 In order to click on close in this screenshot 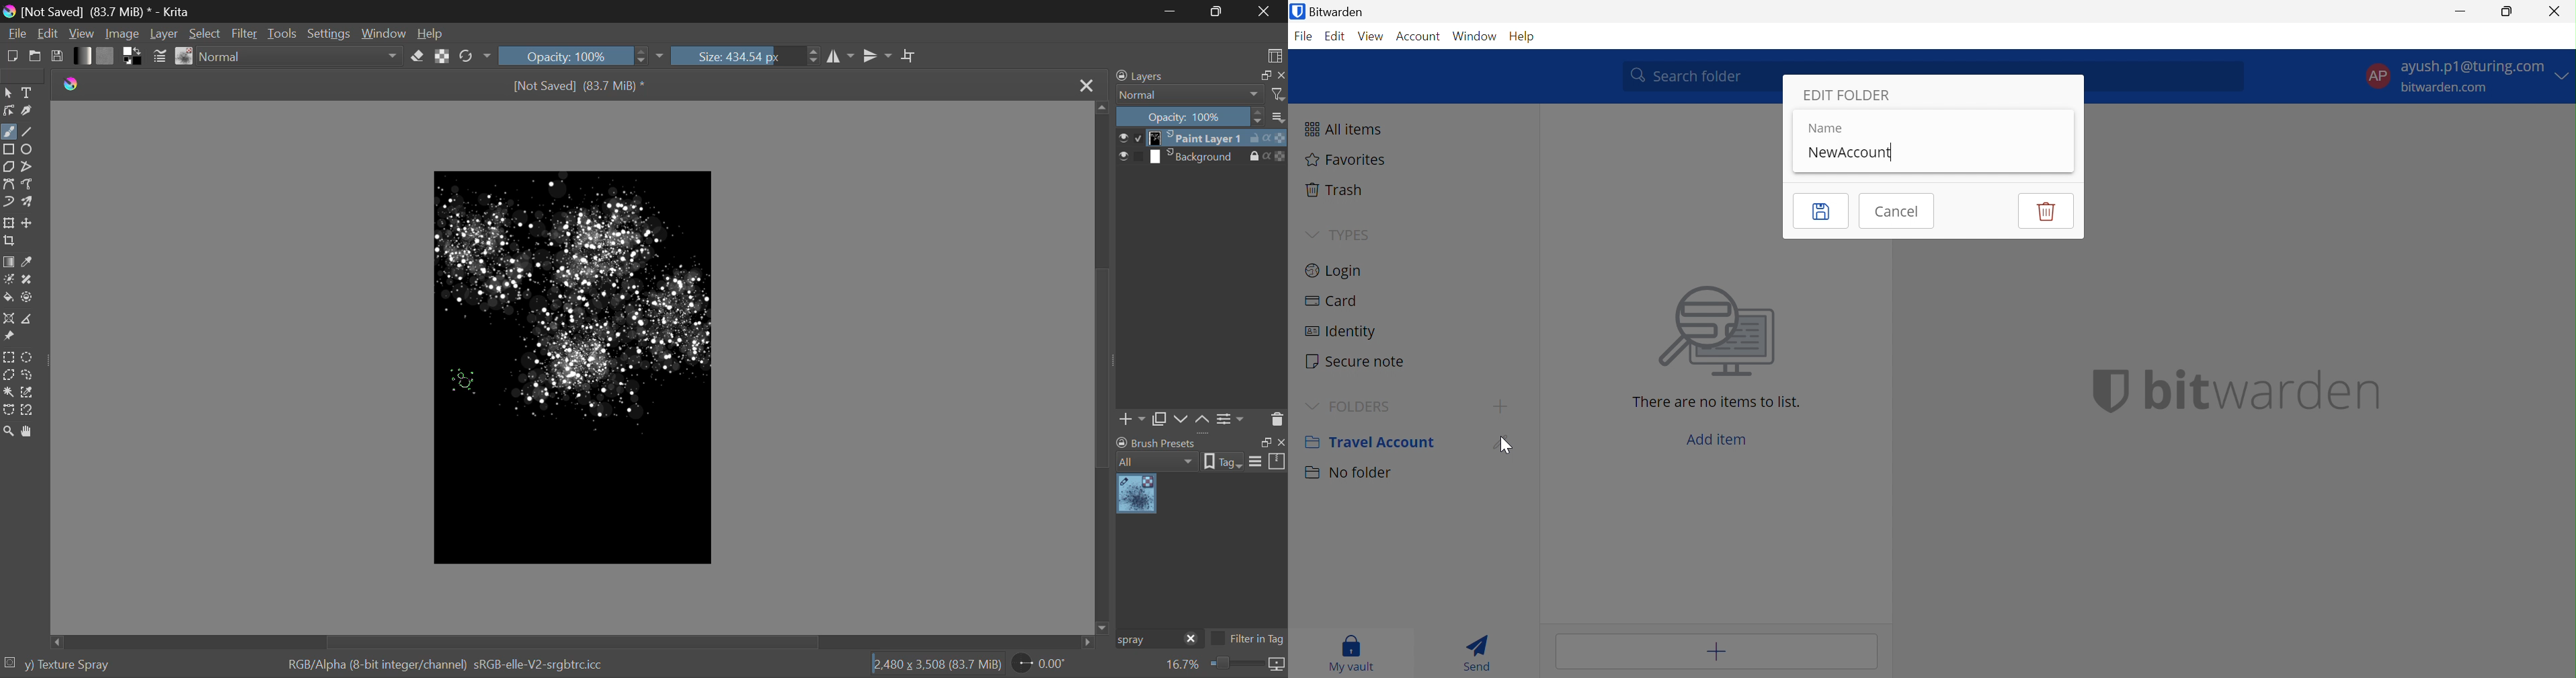, I will do `click(1192, 640)`.